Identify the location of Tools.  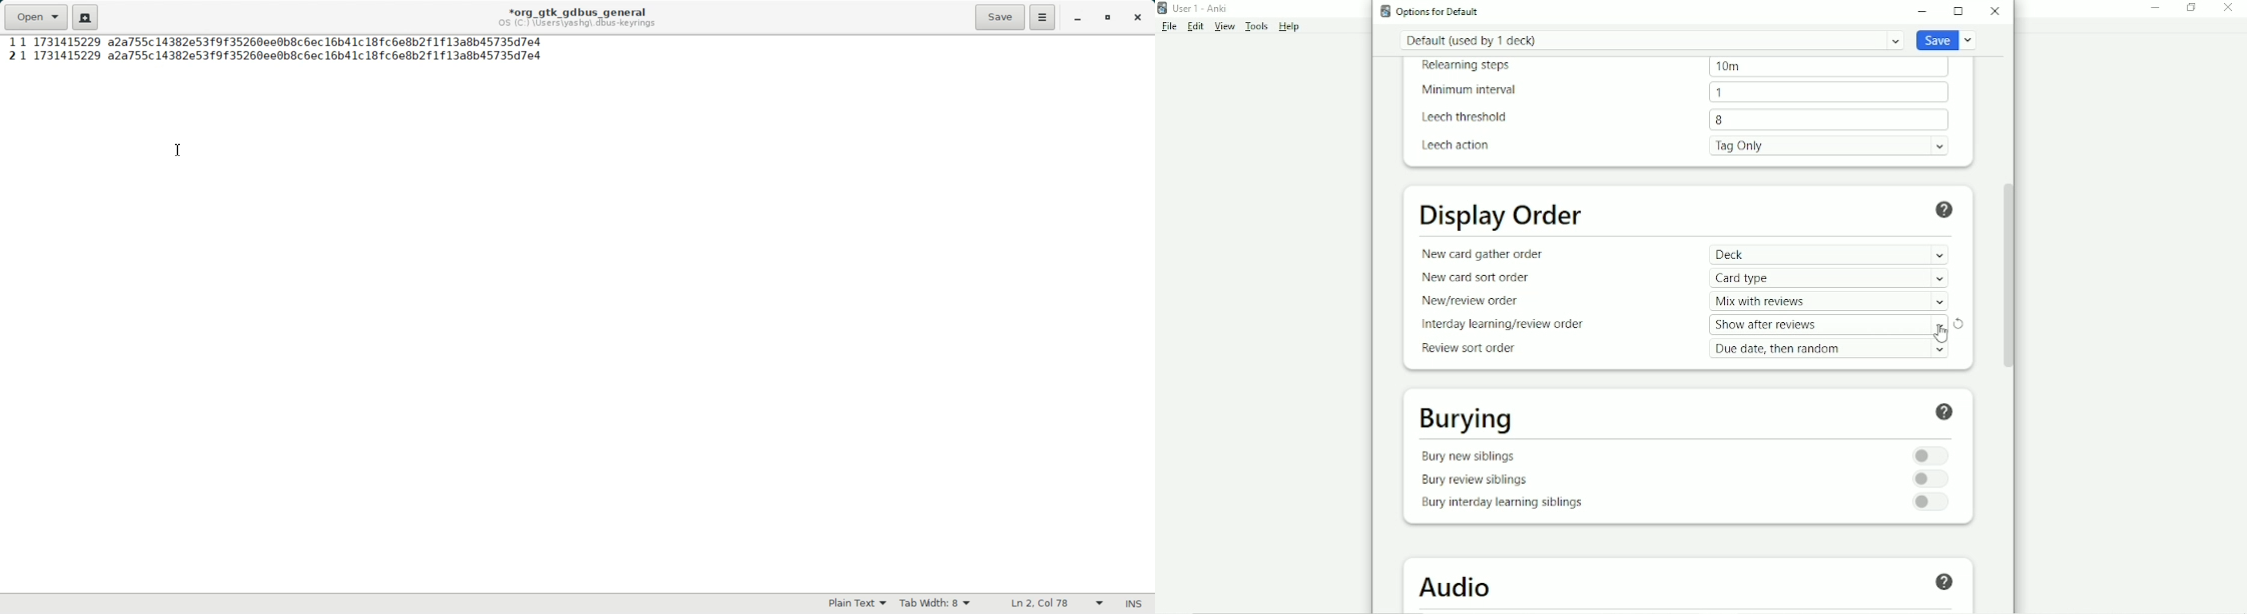
(1256, 26).